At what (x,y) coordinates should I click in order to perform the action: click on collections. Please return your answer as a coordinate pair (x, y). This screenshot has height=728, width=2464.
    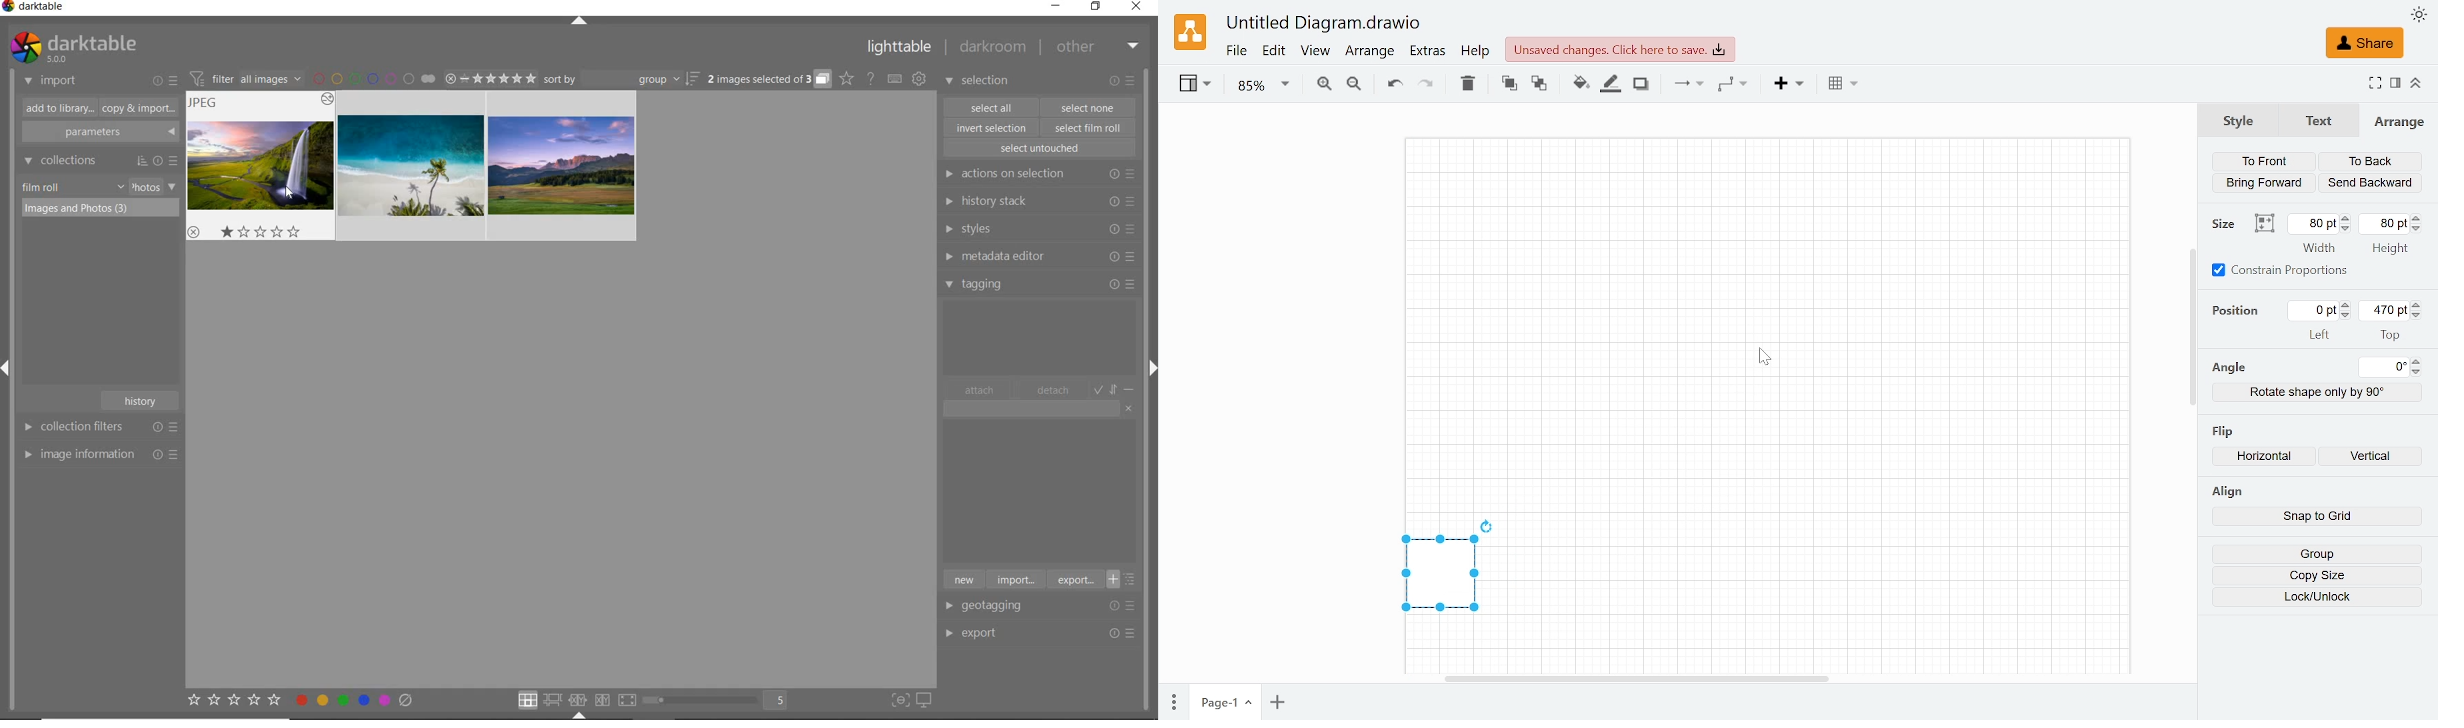
    Looking at the image, I should click on (99, 161).